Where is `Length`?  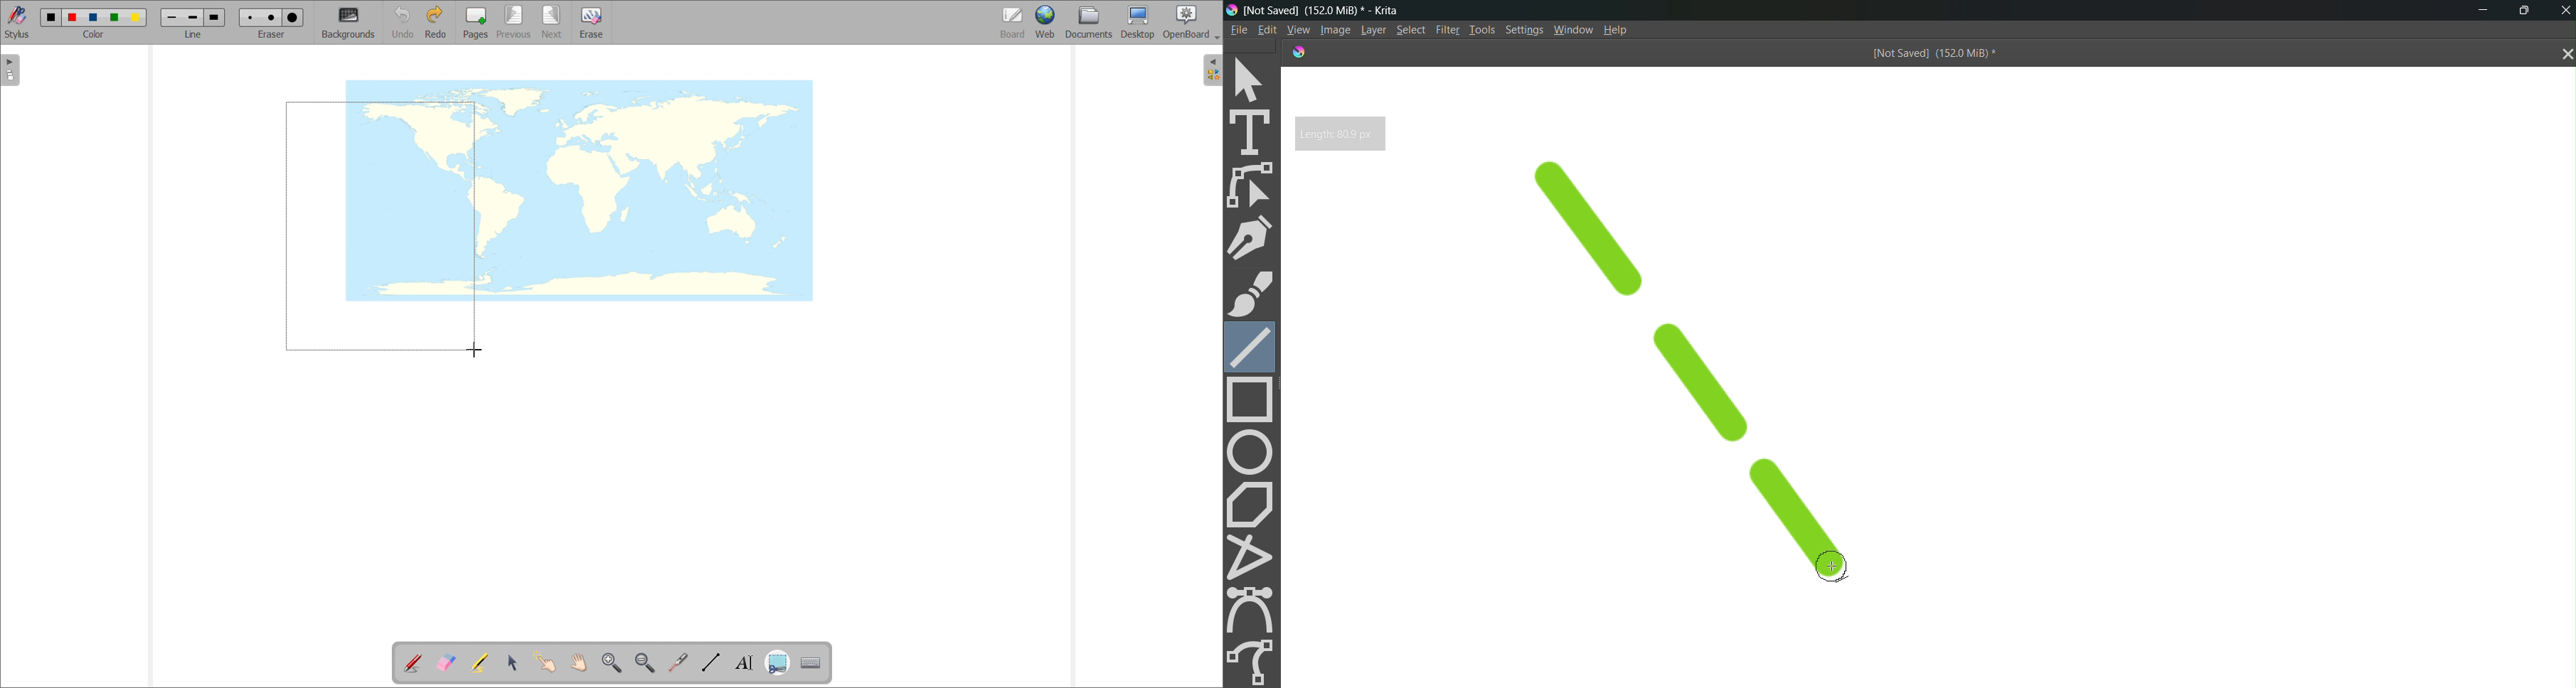 Length is located at coordinates (1348, 134).